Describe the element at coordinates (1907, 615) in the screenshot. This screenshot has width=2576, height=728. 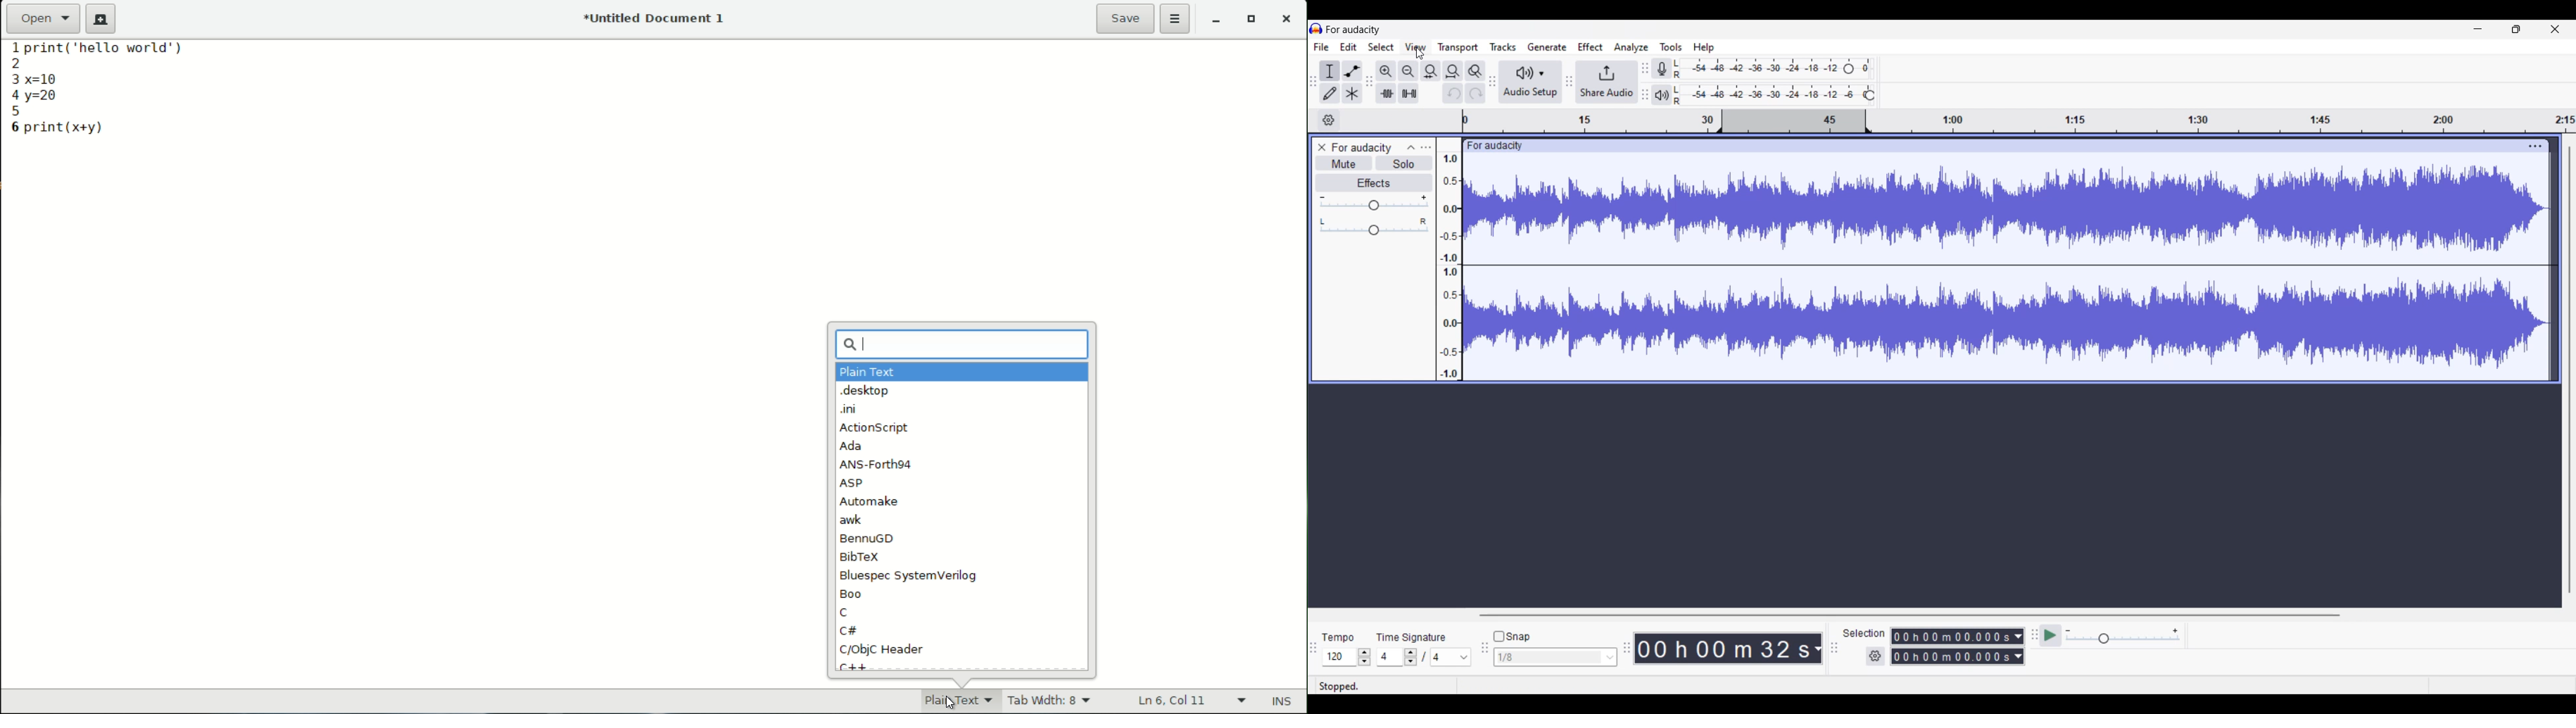
I see `Horizontal slide bar` at that location.